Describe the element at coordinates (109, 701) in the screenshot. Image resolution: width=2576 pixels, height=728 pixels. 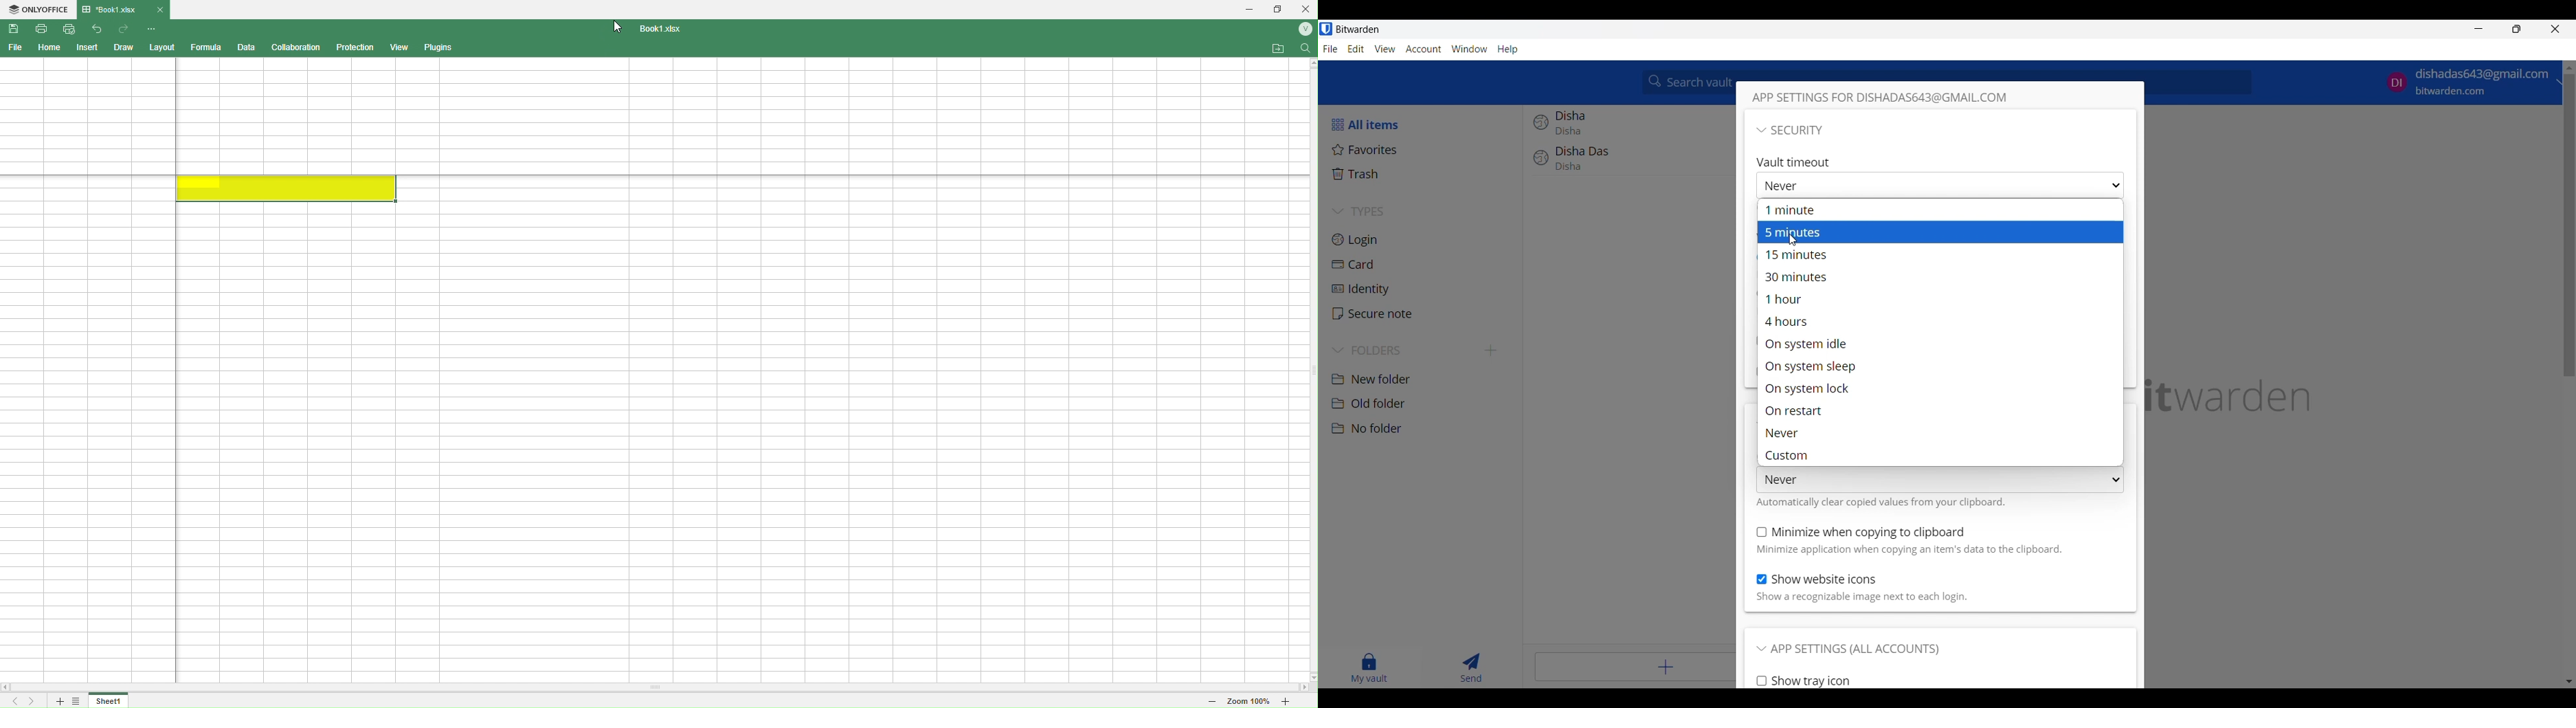
I see `Sheet 1` at that location.